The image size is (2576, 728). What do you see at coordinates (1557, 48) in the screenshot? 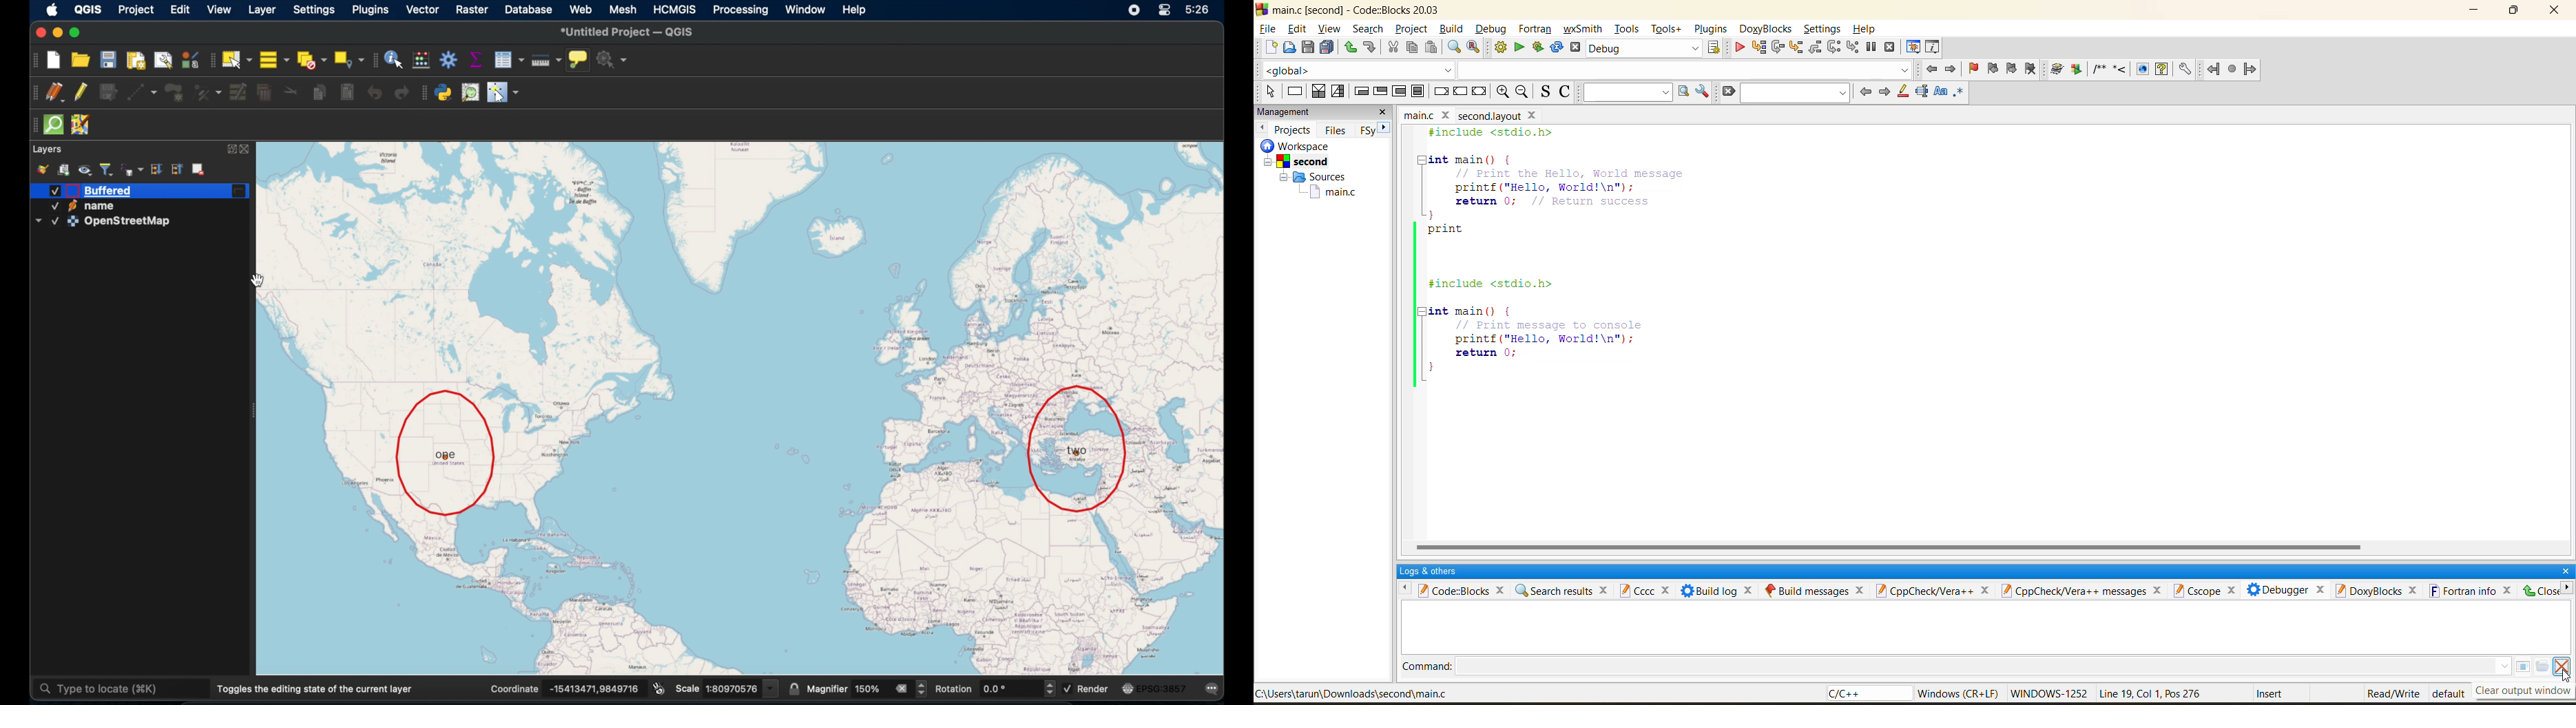
I see `rebuild` at bounding box center [1557, 48].